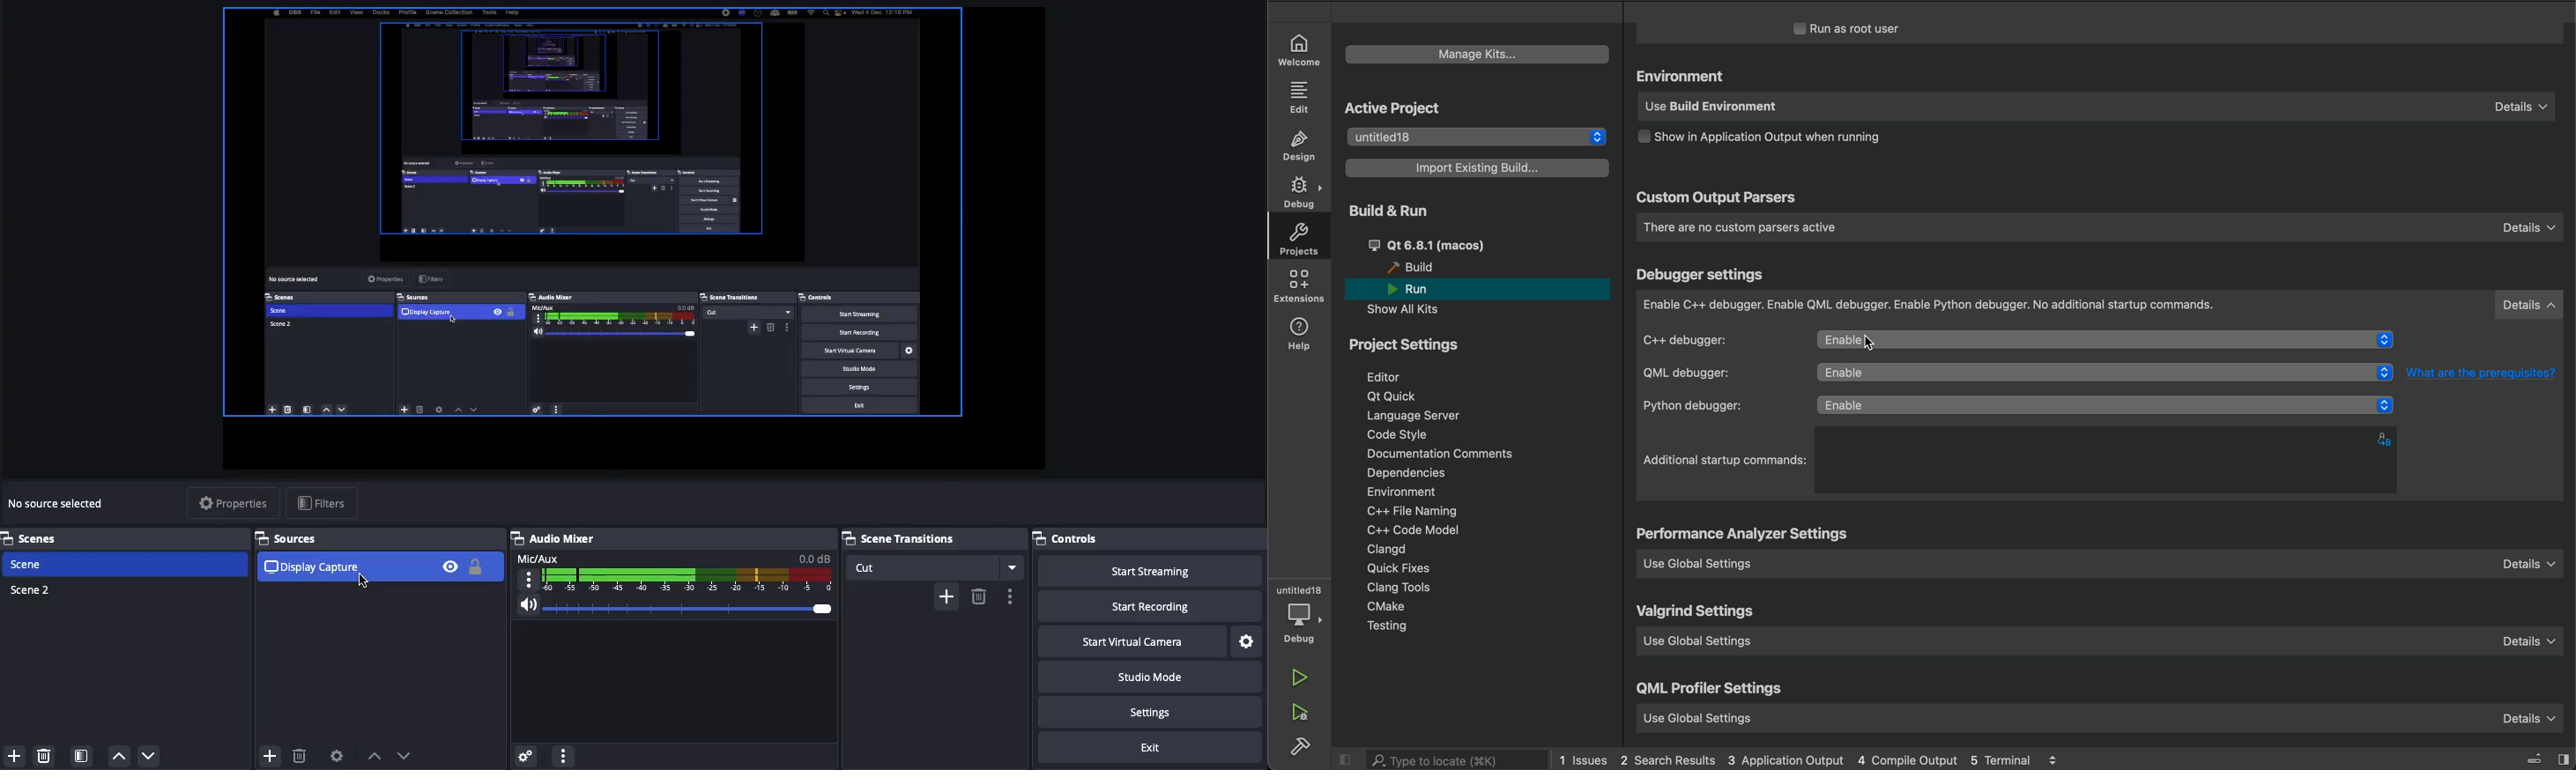 This screenshot has height=784, width=2576. What do you see at coordinates (1147, 676) in the screenshot?
I see `Studio mode` at bounding box center [1147, 676].